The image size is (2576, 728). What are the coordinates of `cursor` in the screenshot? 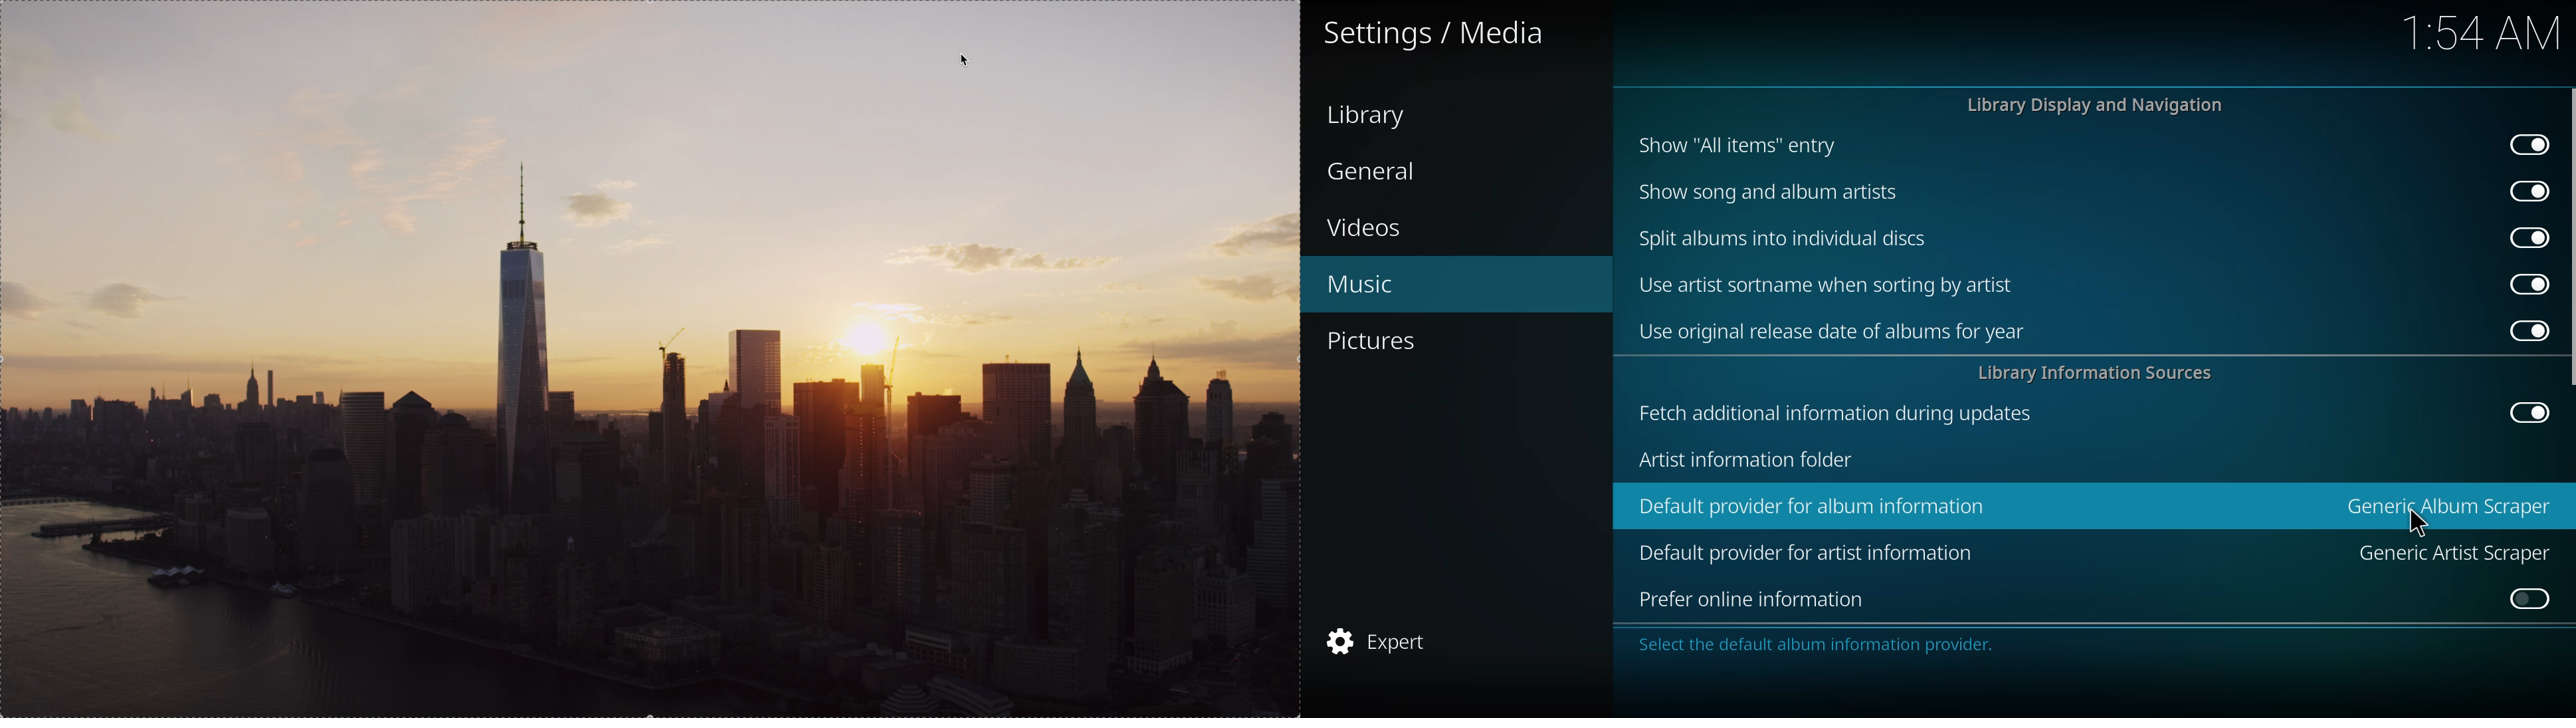 It's located at (2415, 521).